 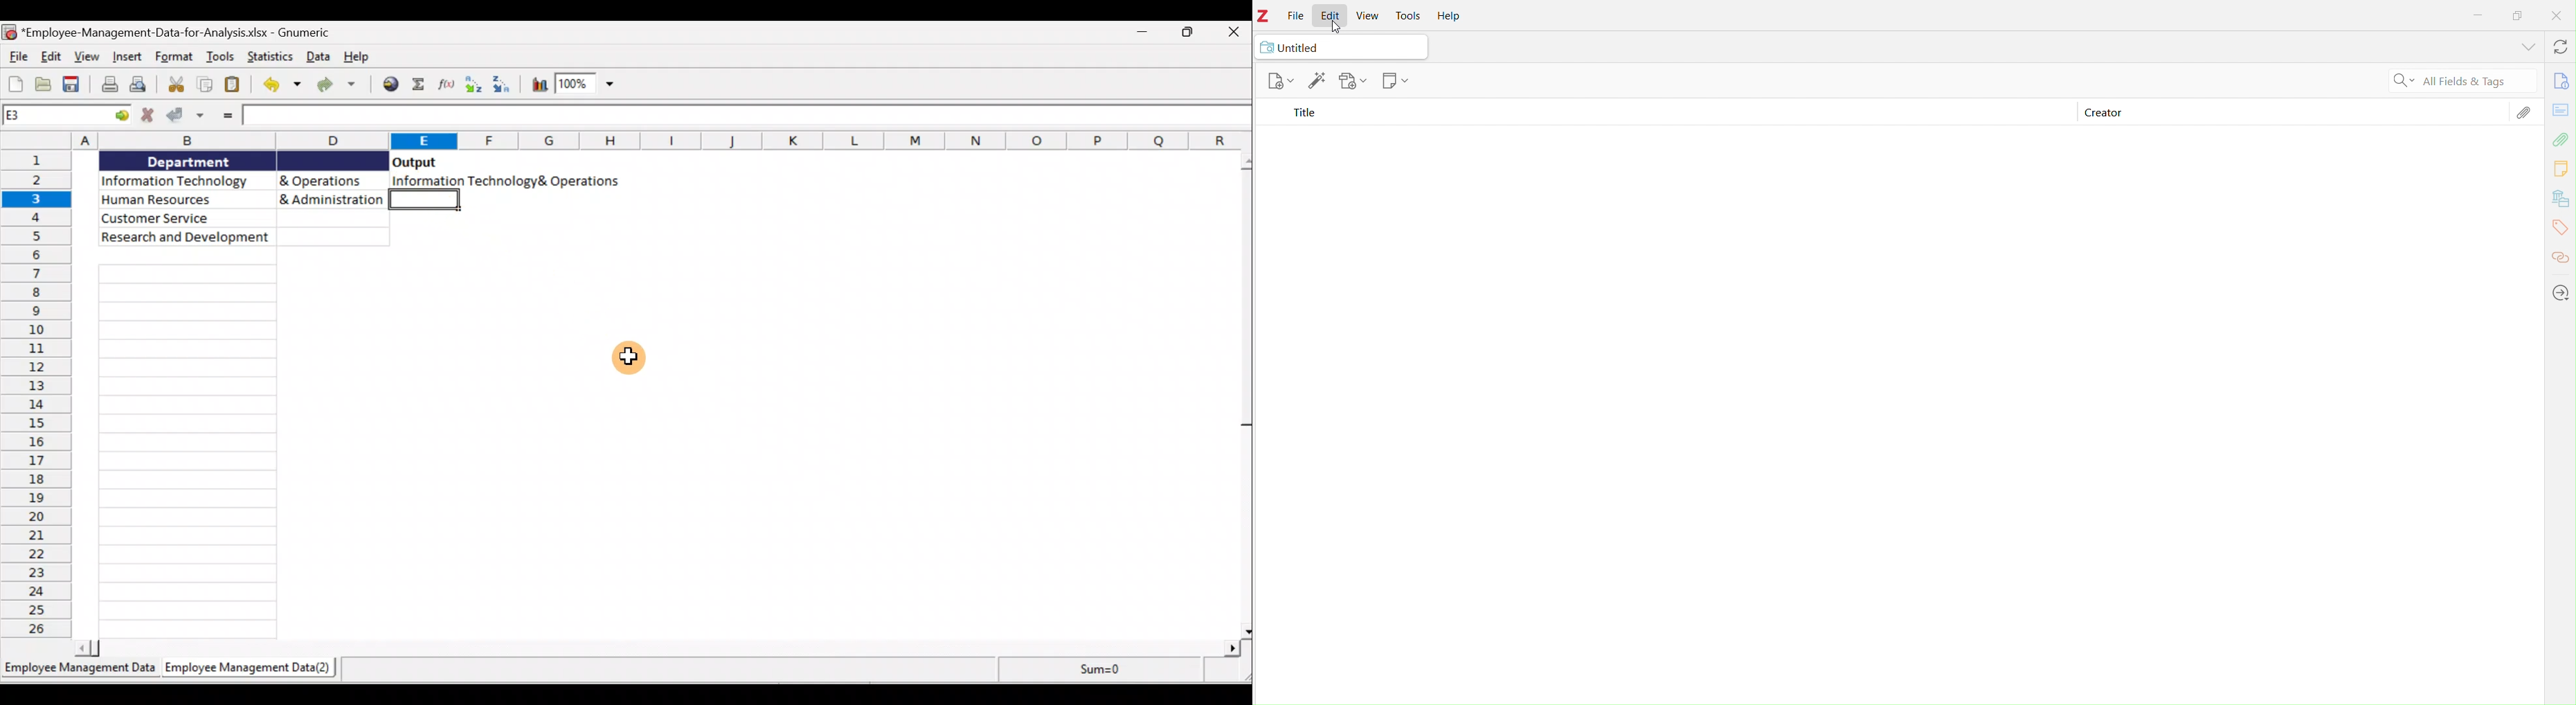 What do you see at coordinates (73, 84) in the screenshot?
I see `Save the current workbook` at bounding box center [73, 84].